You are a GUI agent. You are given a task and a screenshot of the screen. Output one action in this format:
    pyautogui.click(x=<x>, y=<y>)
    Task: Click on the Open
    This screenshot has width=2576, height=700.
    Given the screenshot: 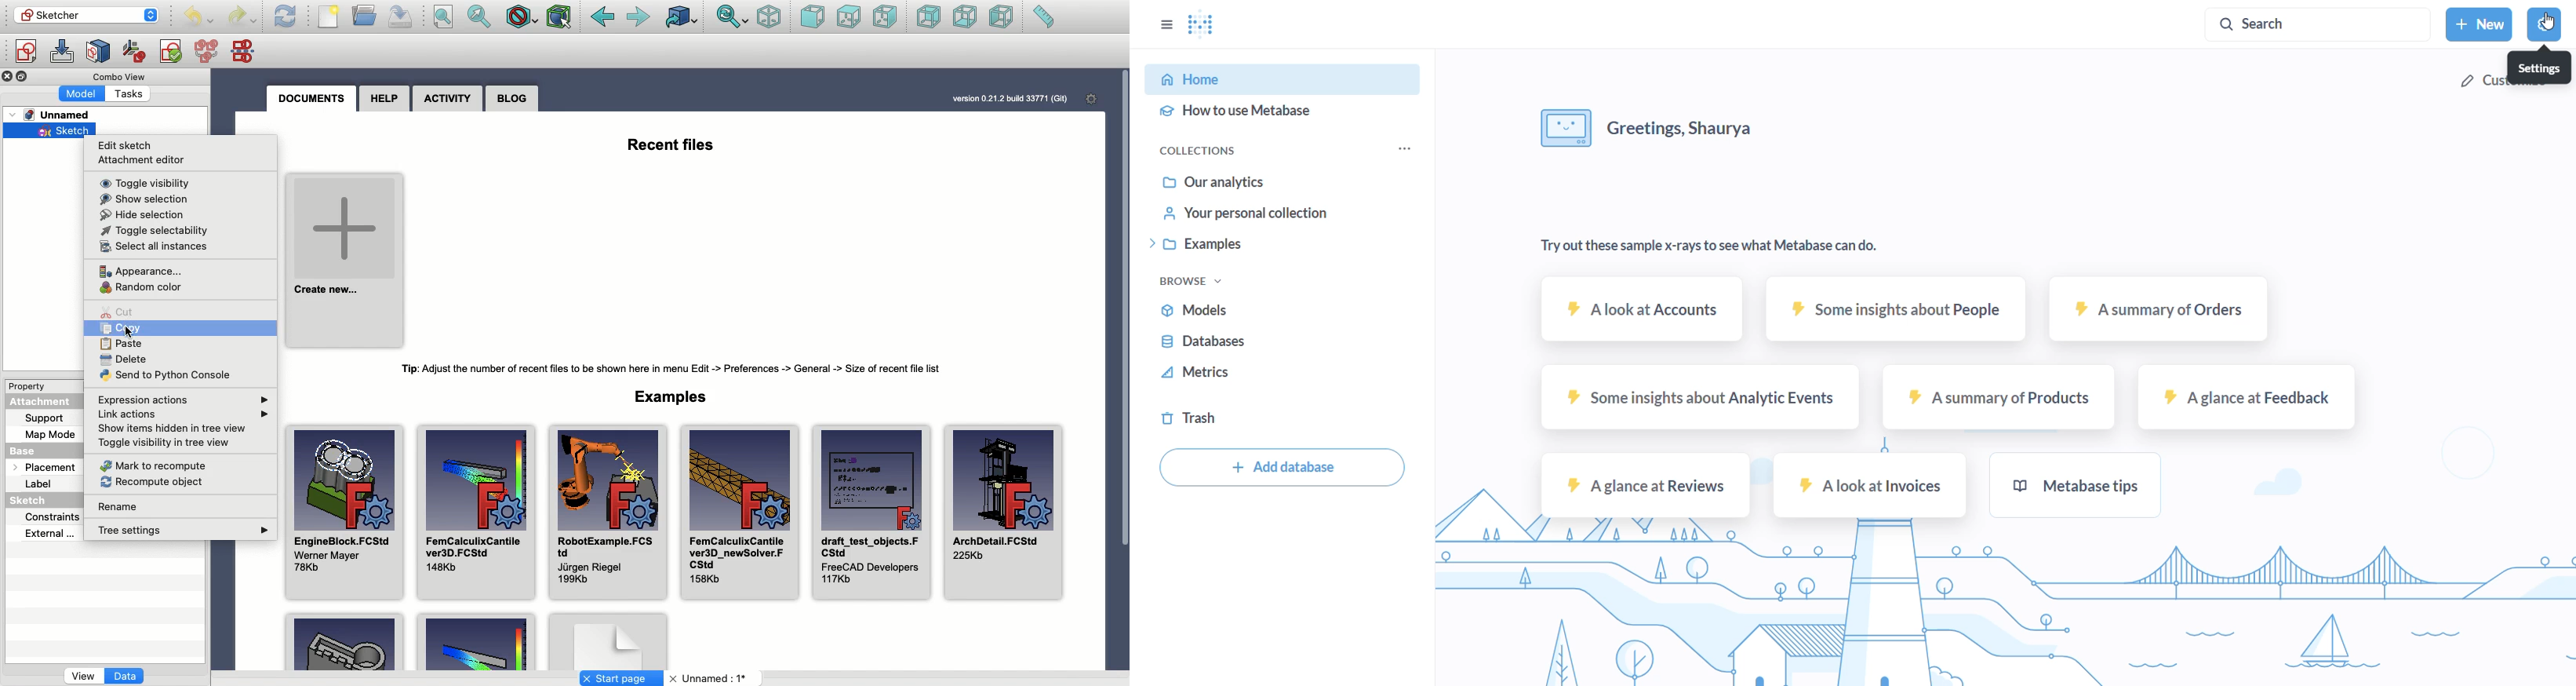 What is the action you would take?
    pyautogui.click(x=366, y=15)
    